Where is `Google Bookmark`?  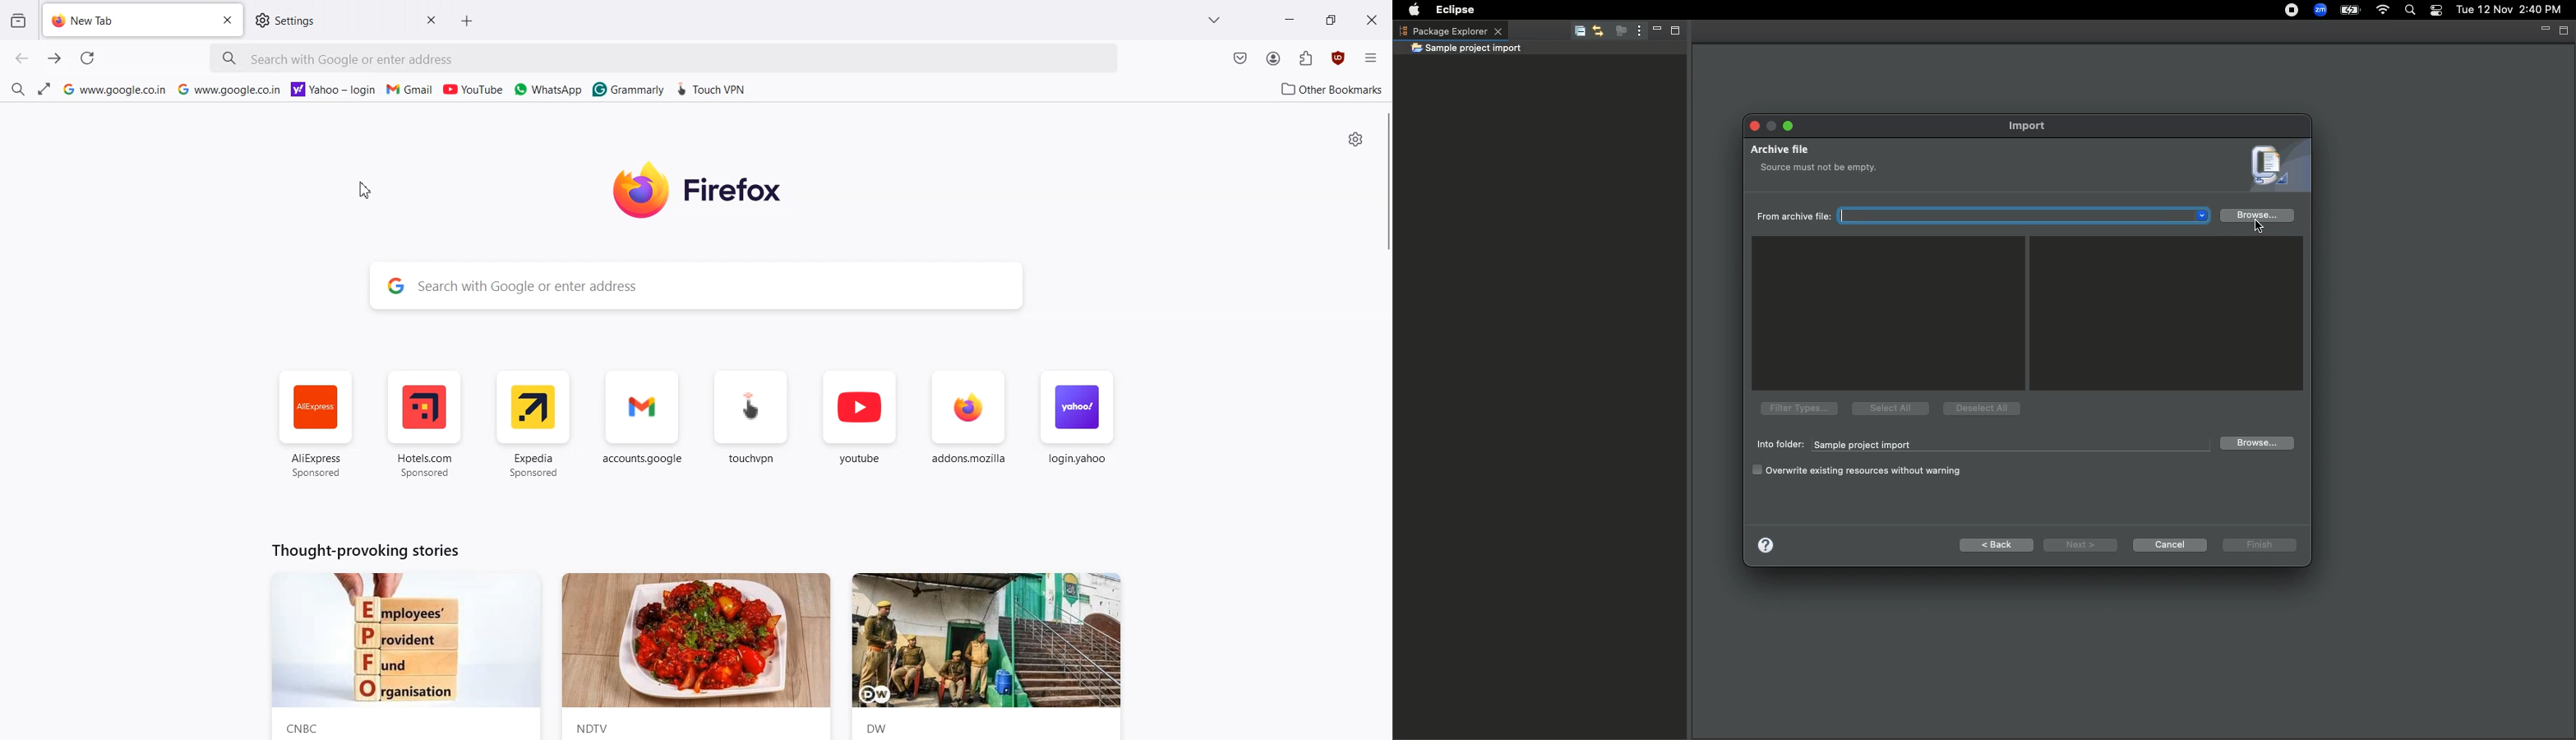
Google Bookmark is located at coordinates (230, 89).